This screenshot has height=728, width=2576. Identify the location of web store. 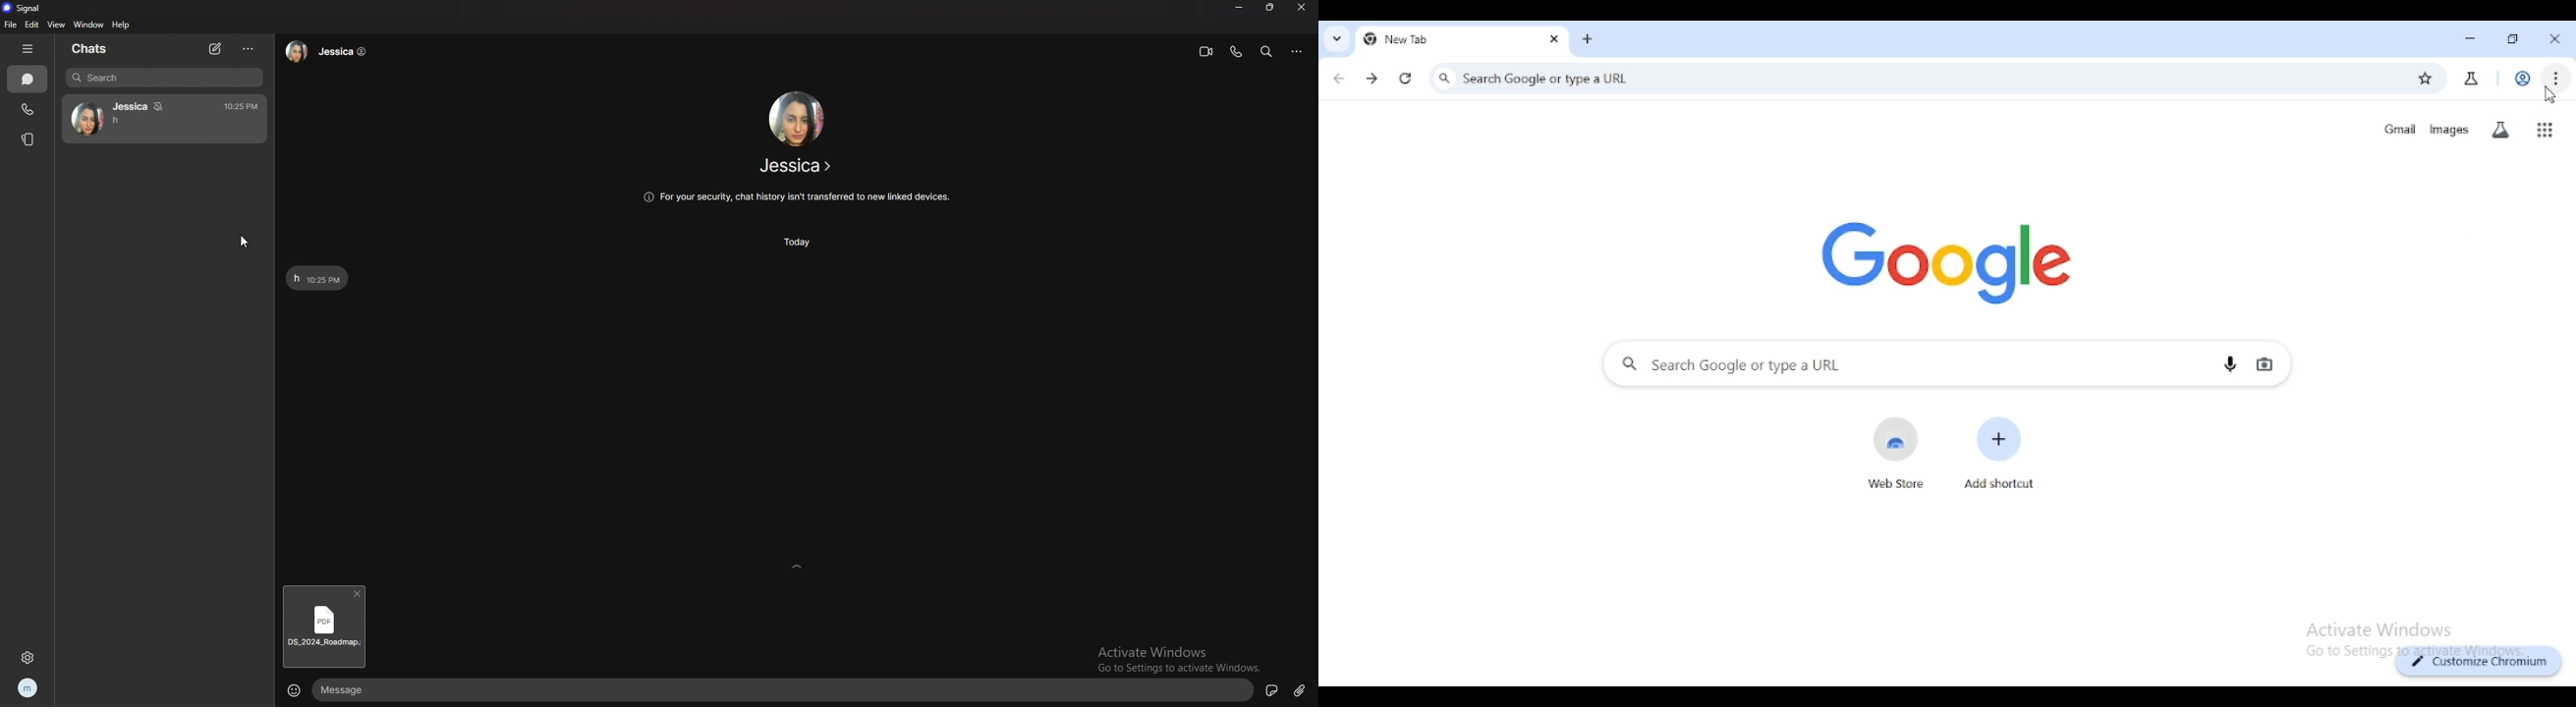
(1897, 453).